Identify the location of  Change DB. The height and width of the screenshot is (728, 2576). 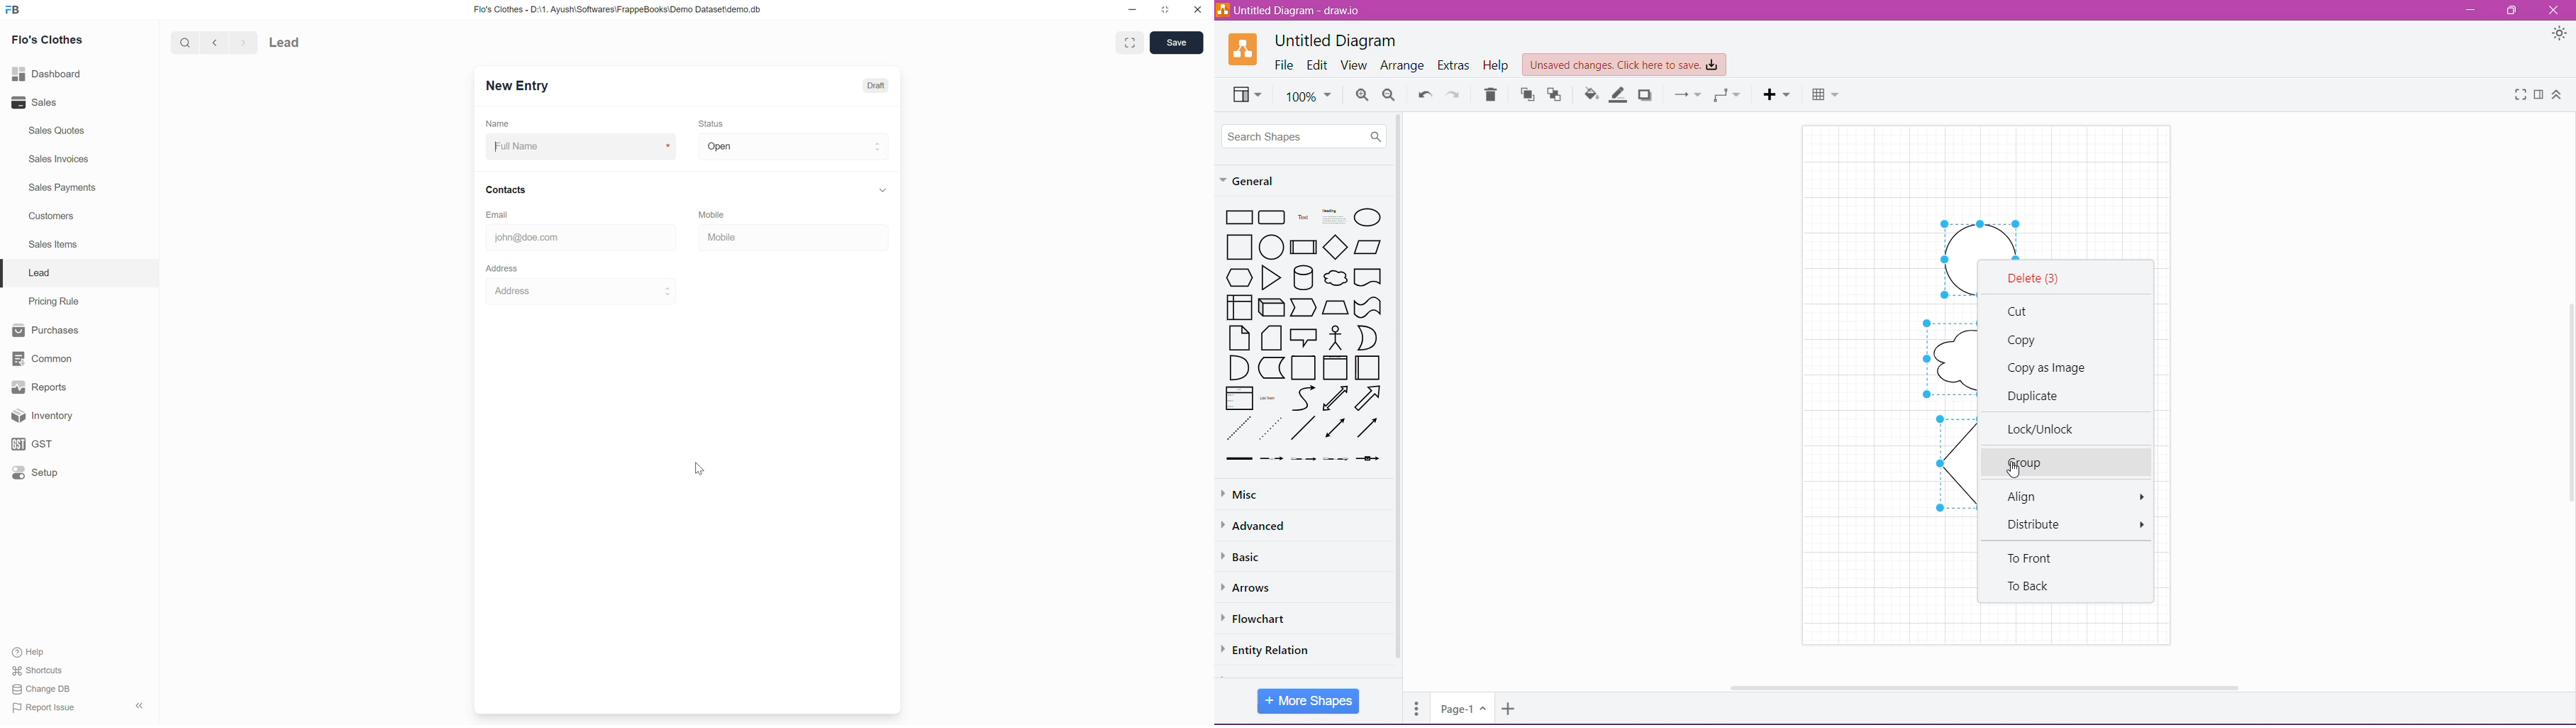
(40, 690).